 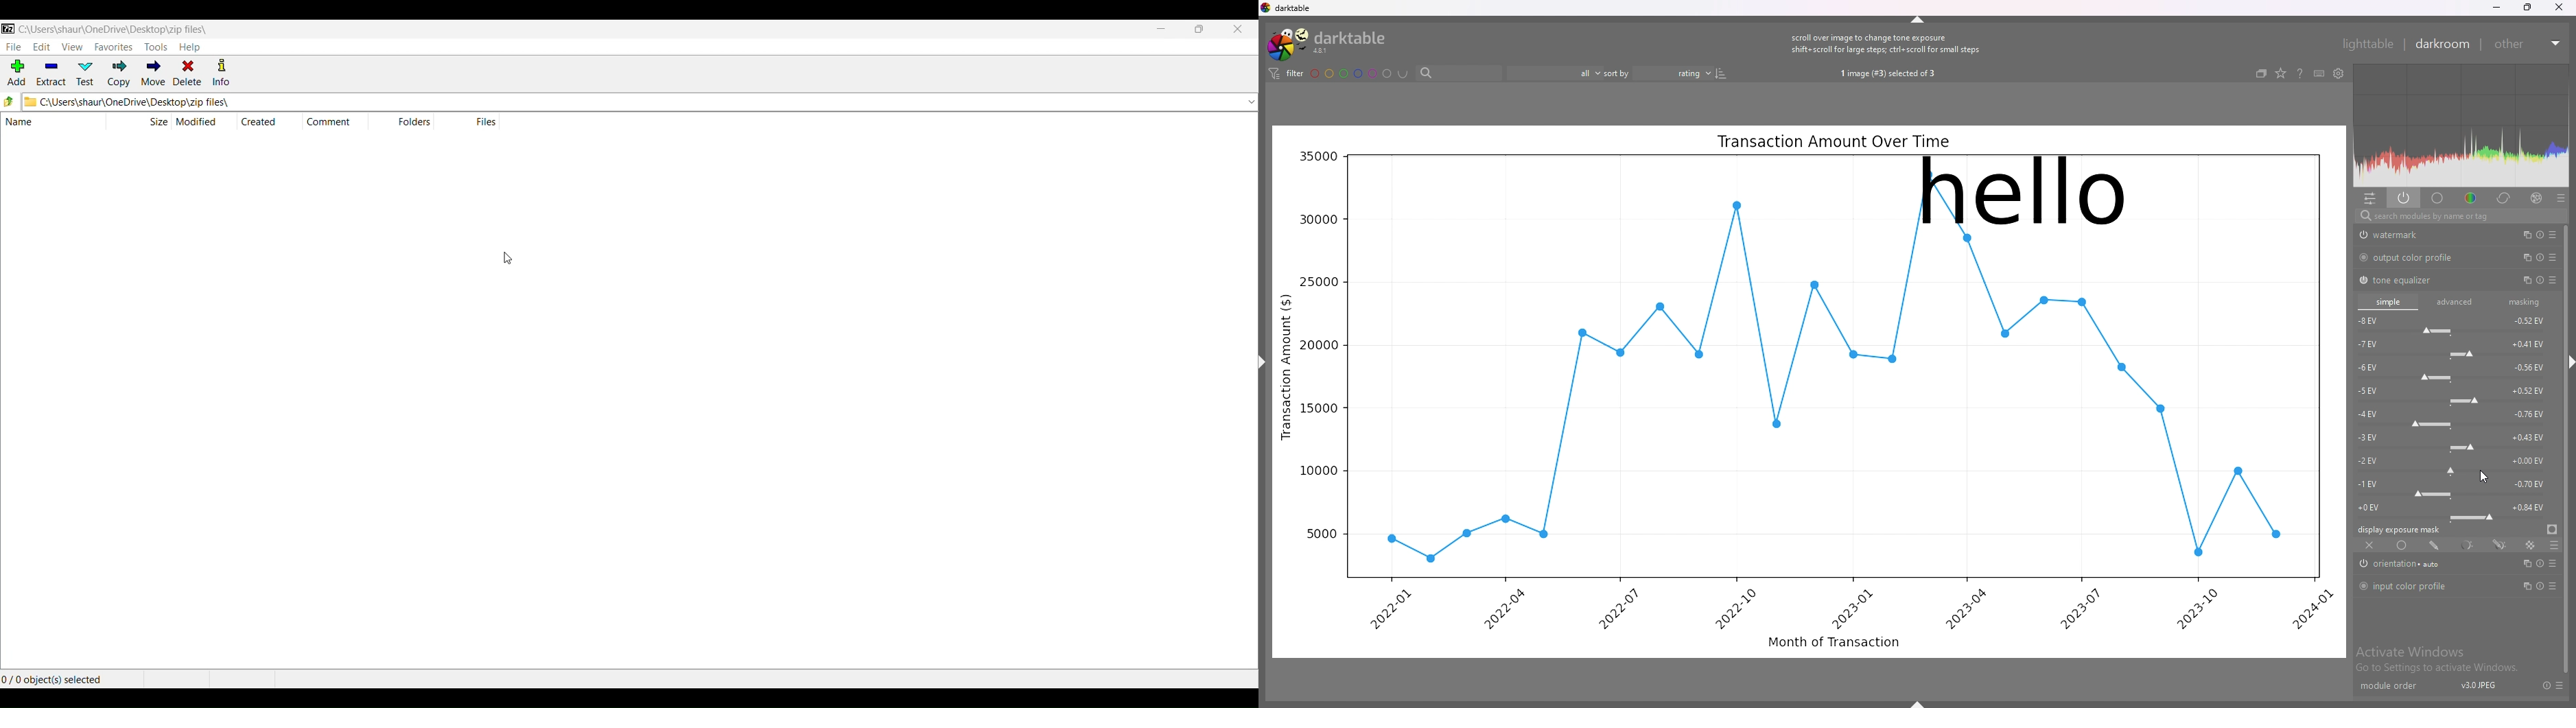 What do you see at coordinates (624, 102) in the screenshot?
I see `CURRENT FOLDER PATH` at bounding box center [624, 102].